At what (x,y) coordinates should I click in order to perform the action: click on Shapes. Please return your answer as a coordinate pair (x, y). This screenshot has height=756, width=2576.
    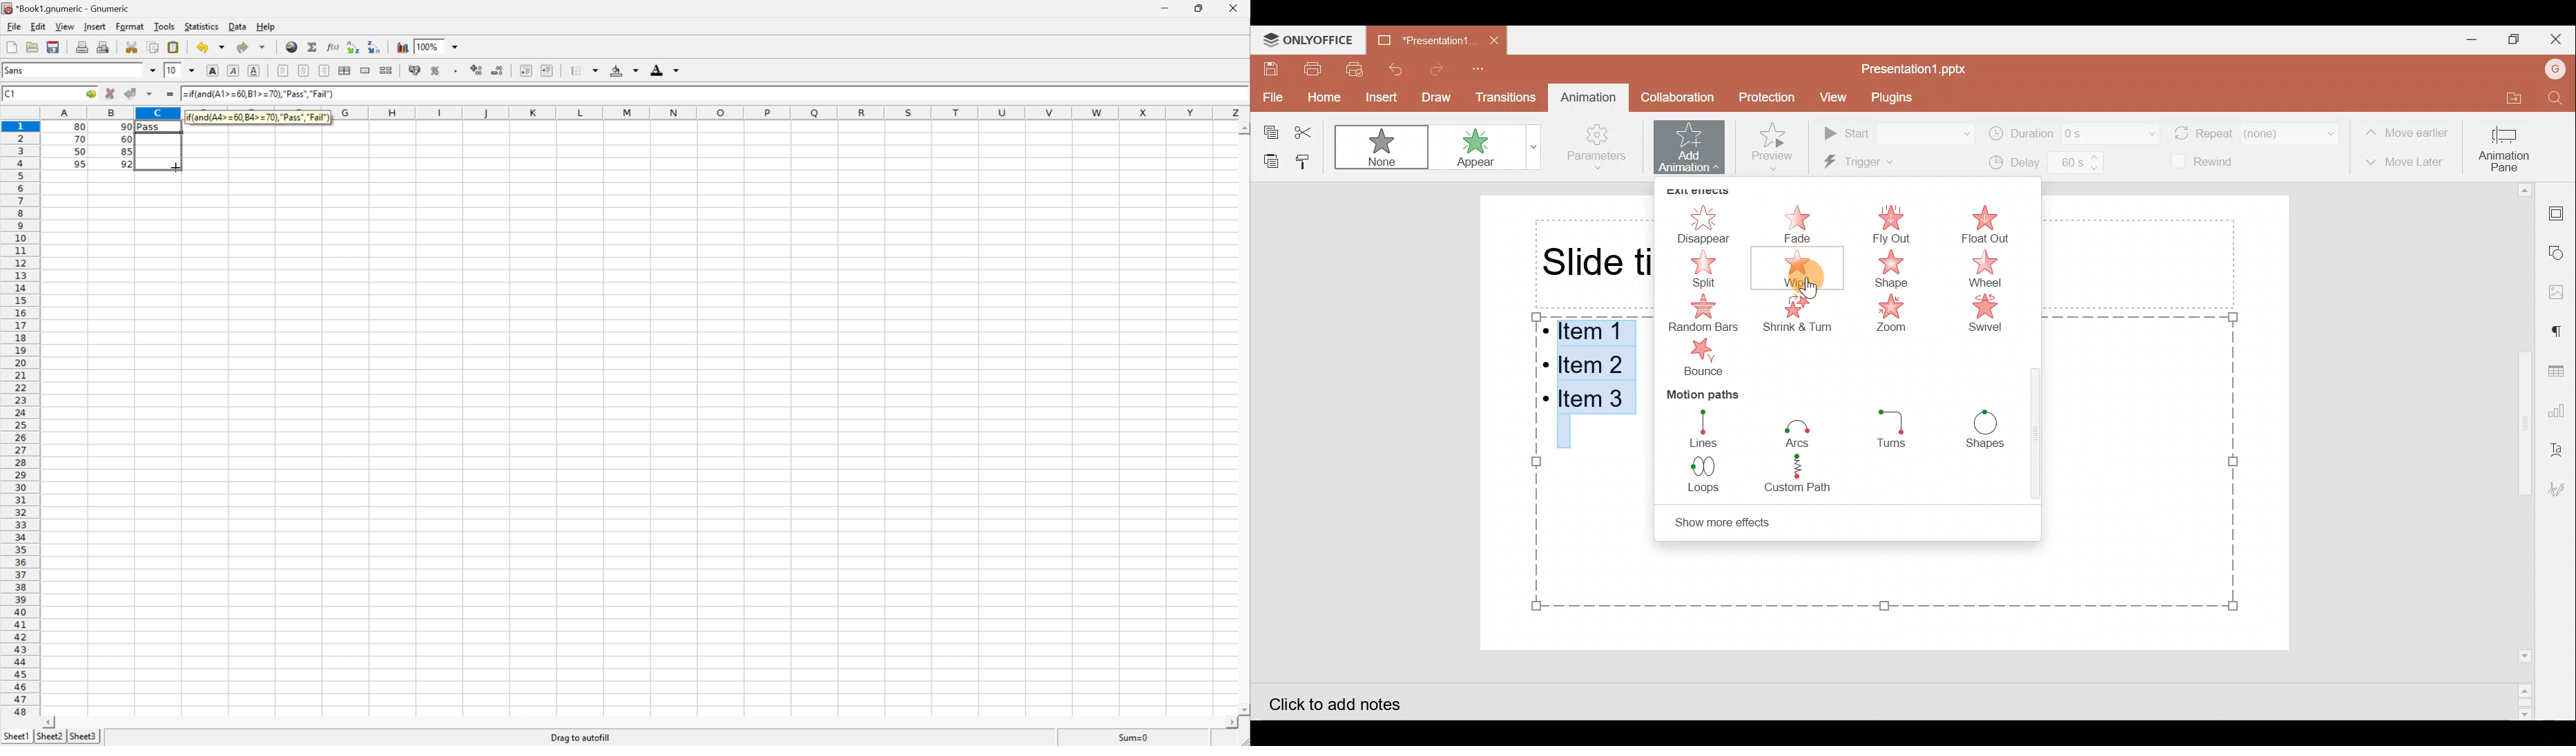
    Looking at the image, I should click on (1984, 429).